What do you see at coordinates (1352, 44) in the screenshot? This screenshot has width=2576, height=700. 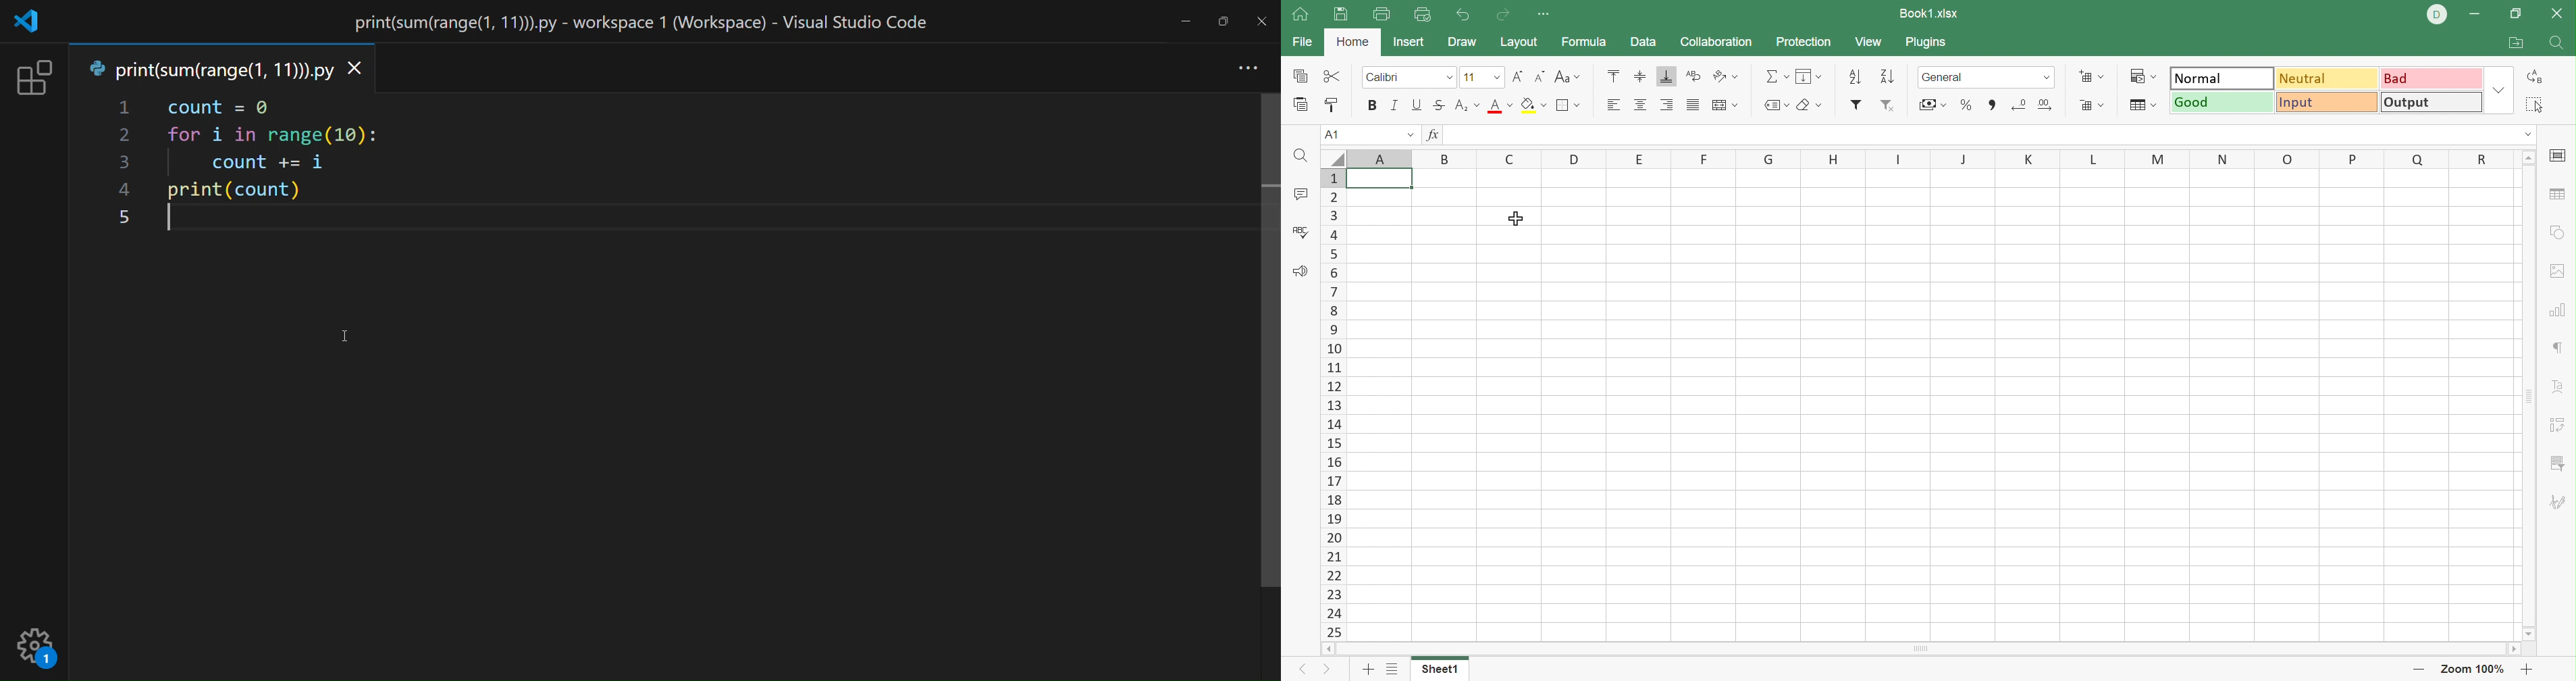 I see `Home` at bounding box center [1352, 44].